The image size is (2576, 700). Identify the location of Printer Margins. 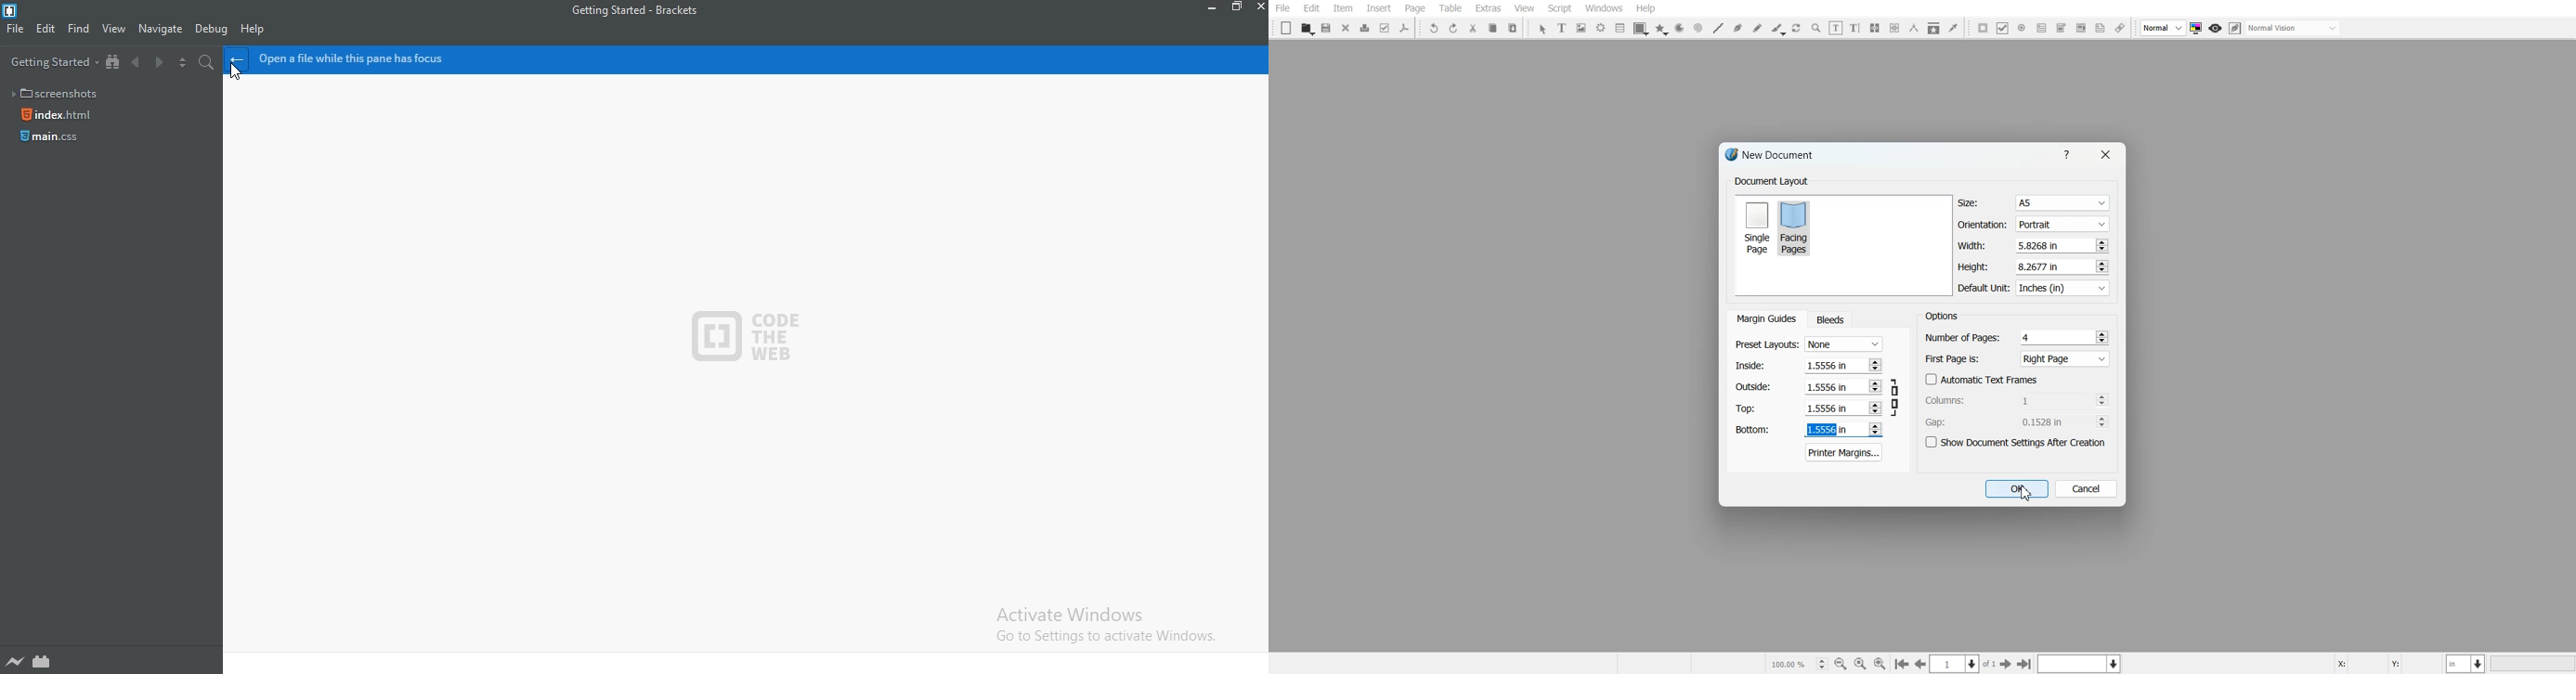
(1845, 452).